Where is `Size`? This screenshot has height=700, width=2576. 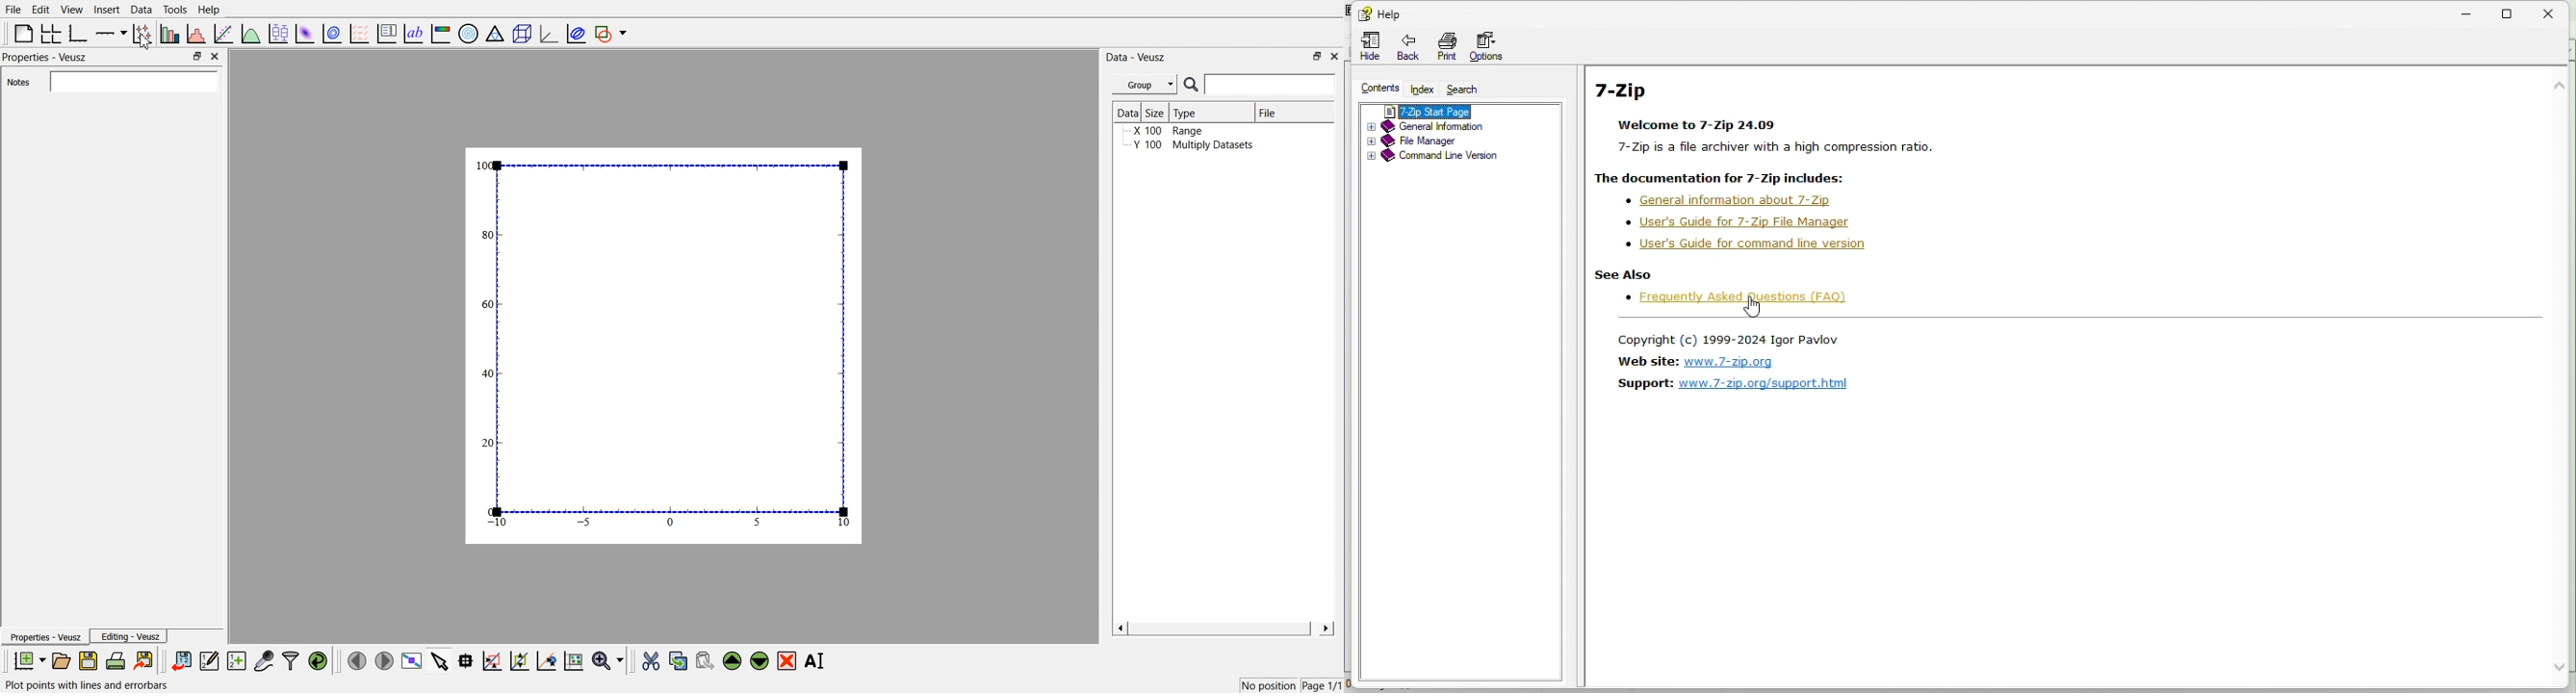
Size is located at coordinates (1157, 113).